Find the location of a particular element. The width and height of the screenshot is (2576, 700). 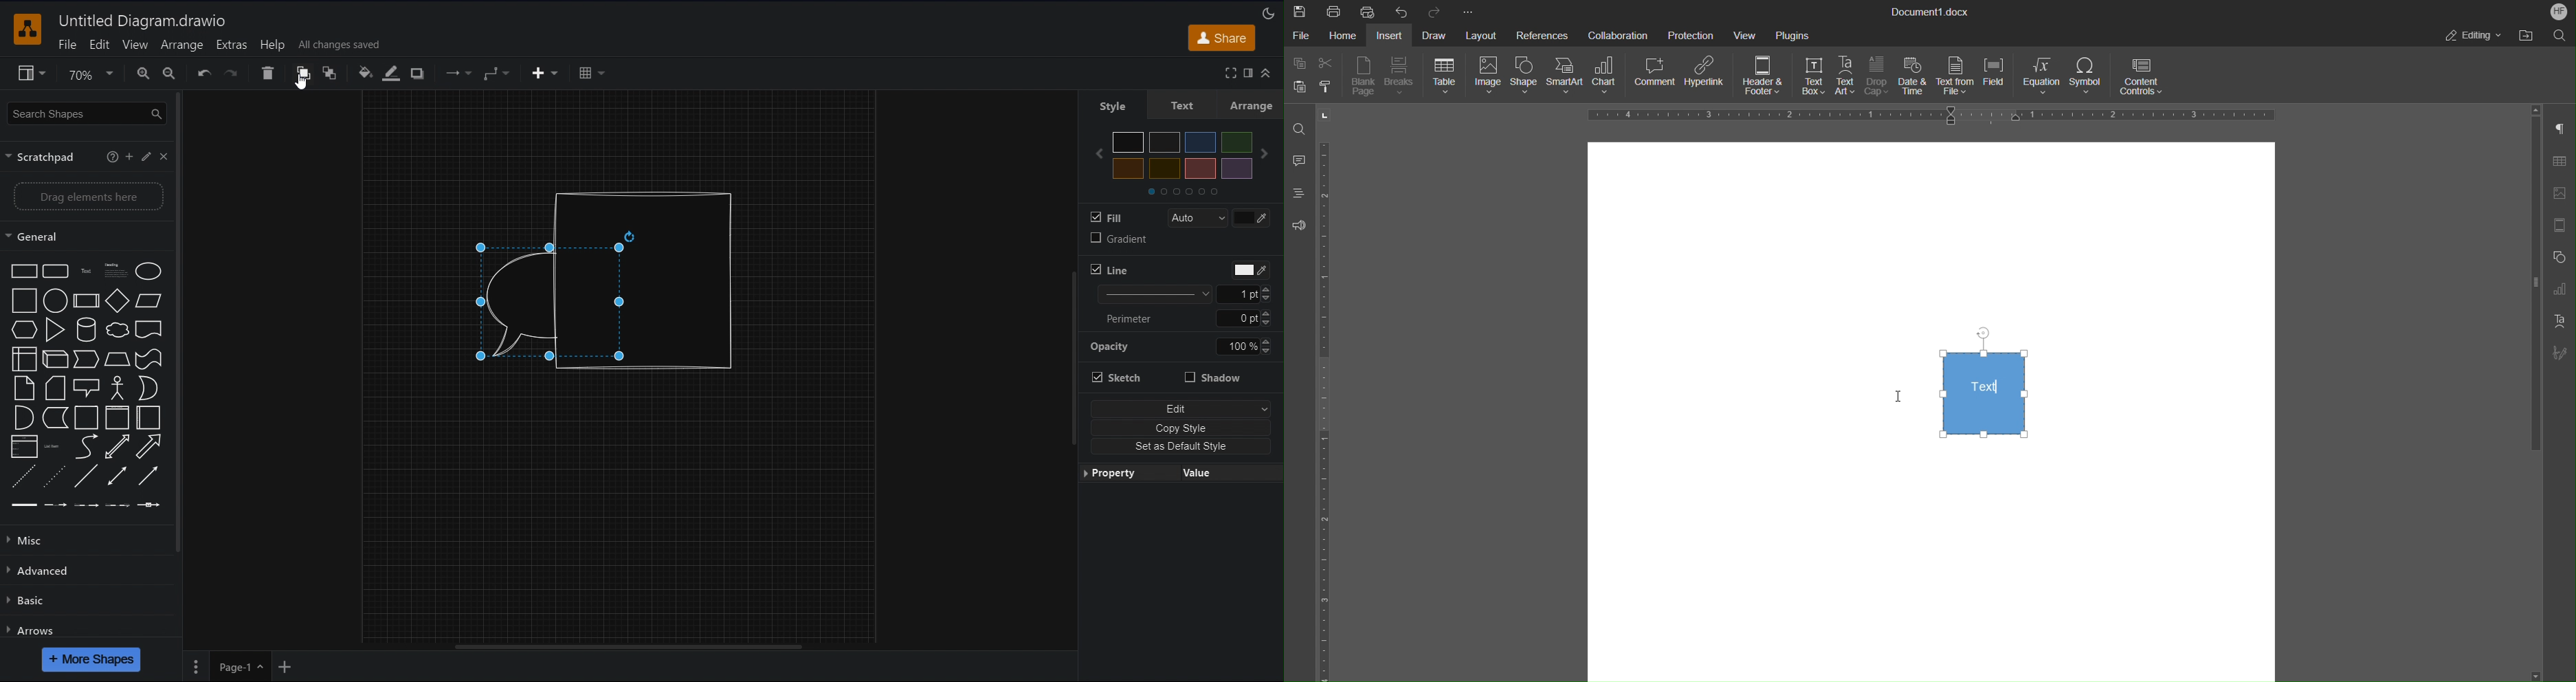

Textbox is located at coordinates (116, 271).